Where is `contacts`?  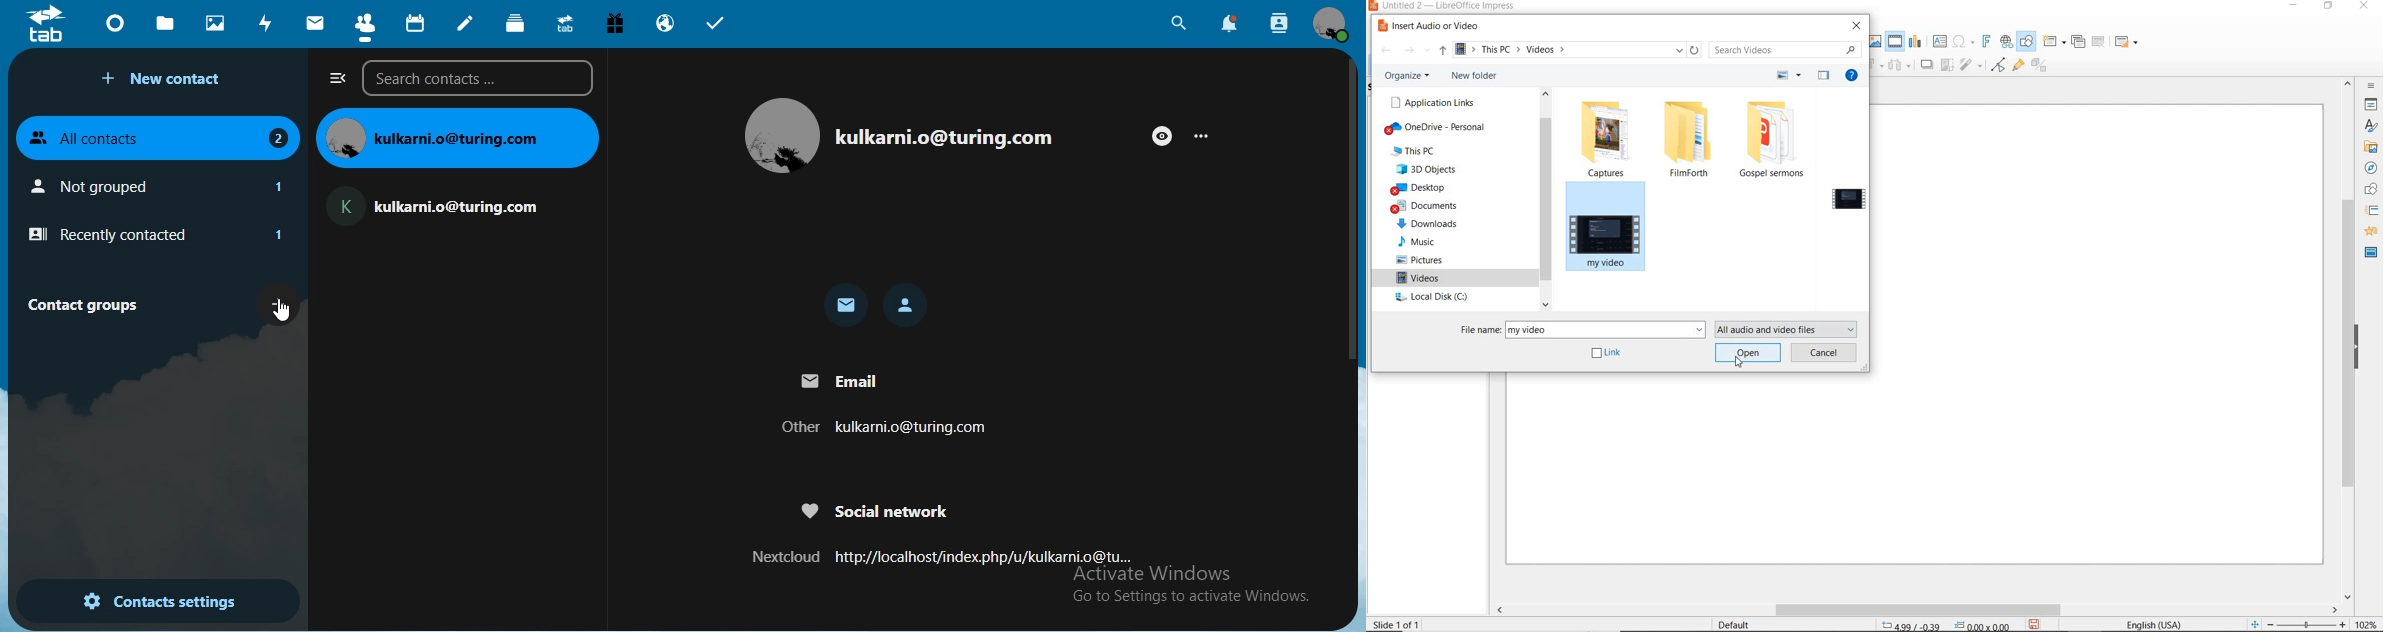
contacts is located at coordinates (365, 23).